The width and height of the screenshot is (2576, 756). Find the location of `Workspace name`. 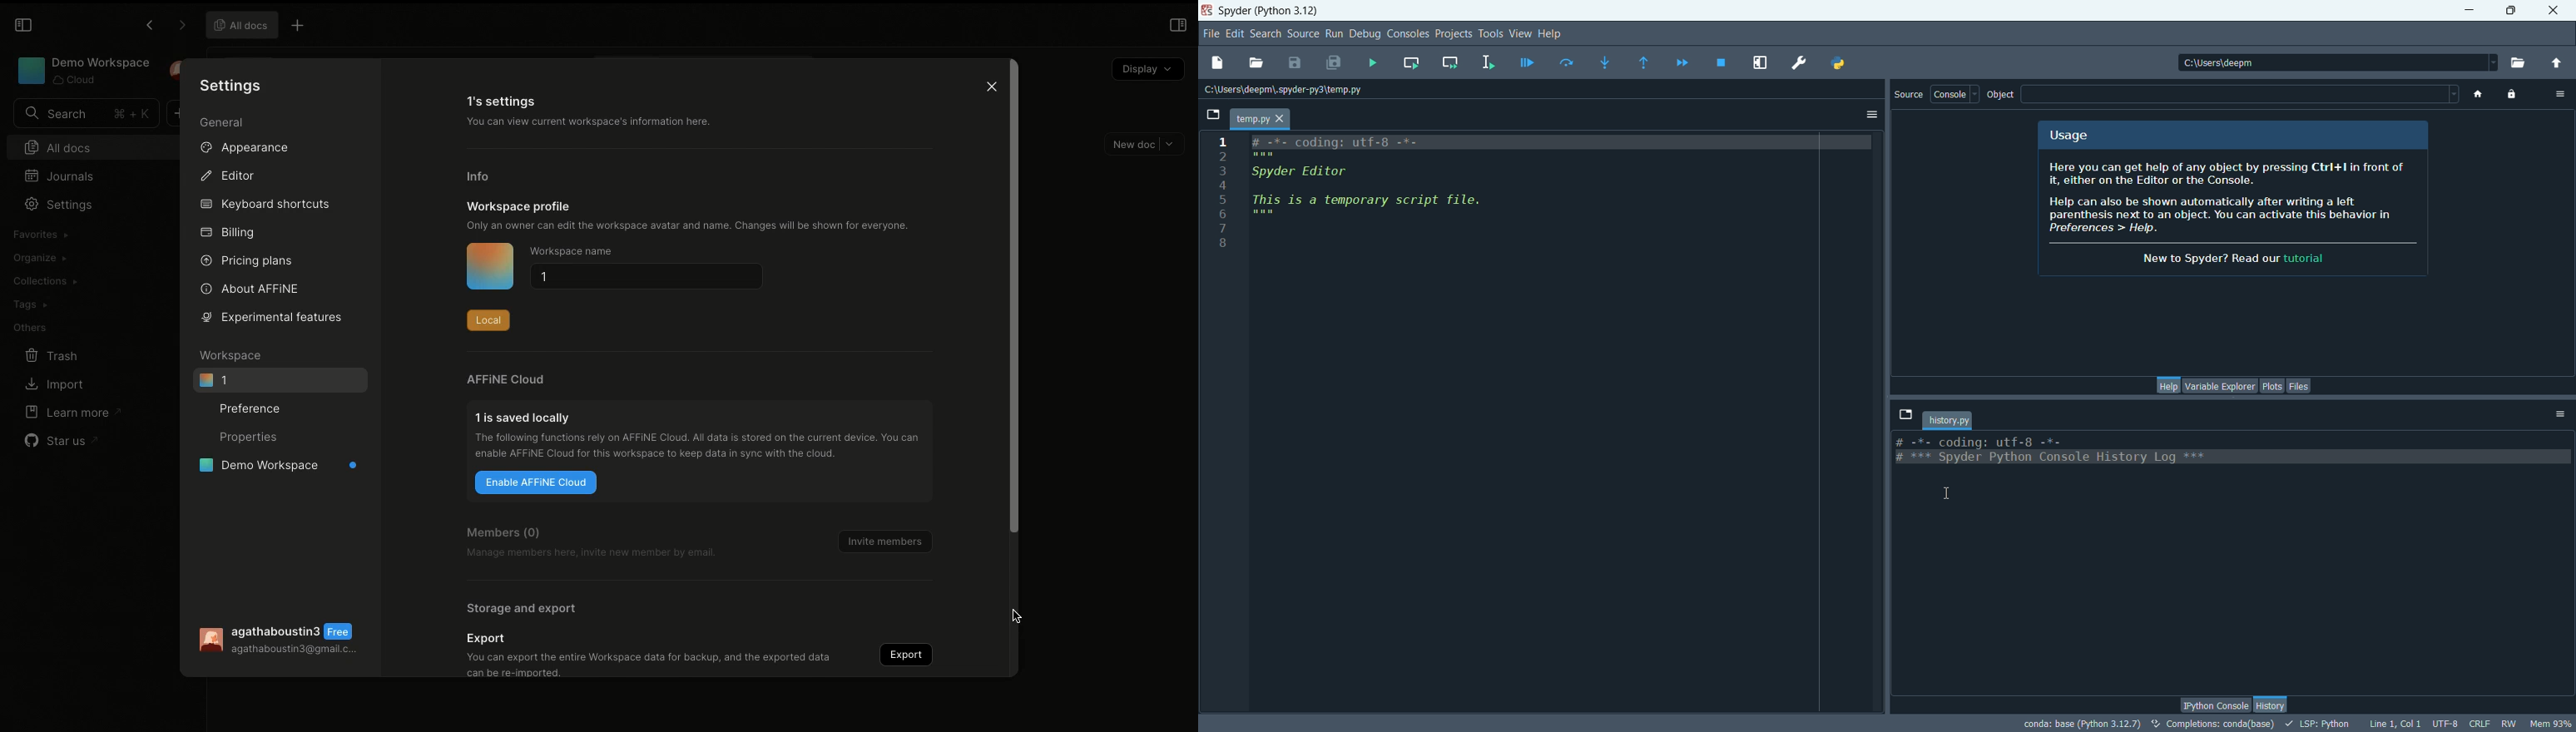

Workspace name is located at coordinates (589, 250).